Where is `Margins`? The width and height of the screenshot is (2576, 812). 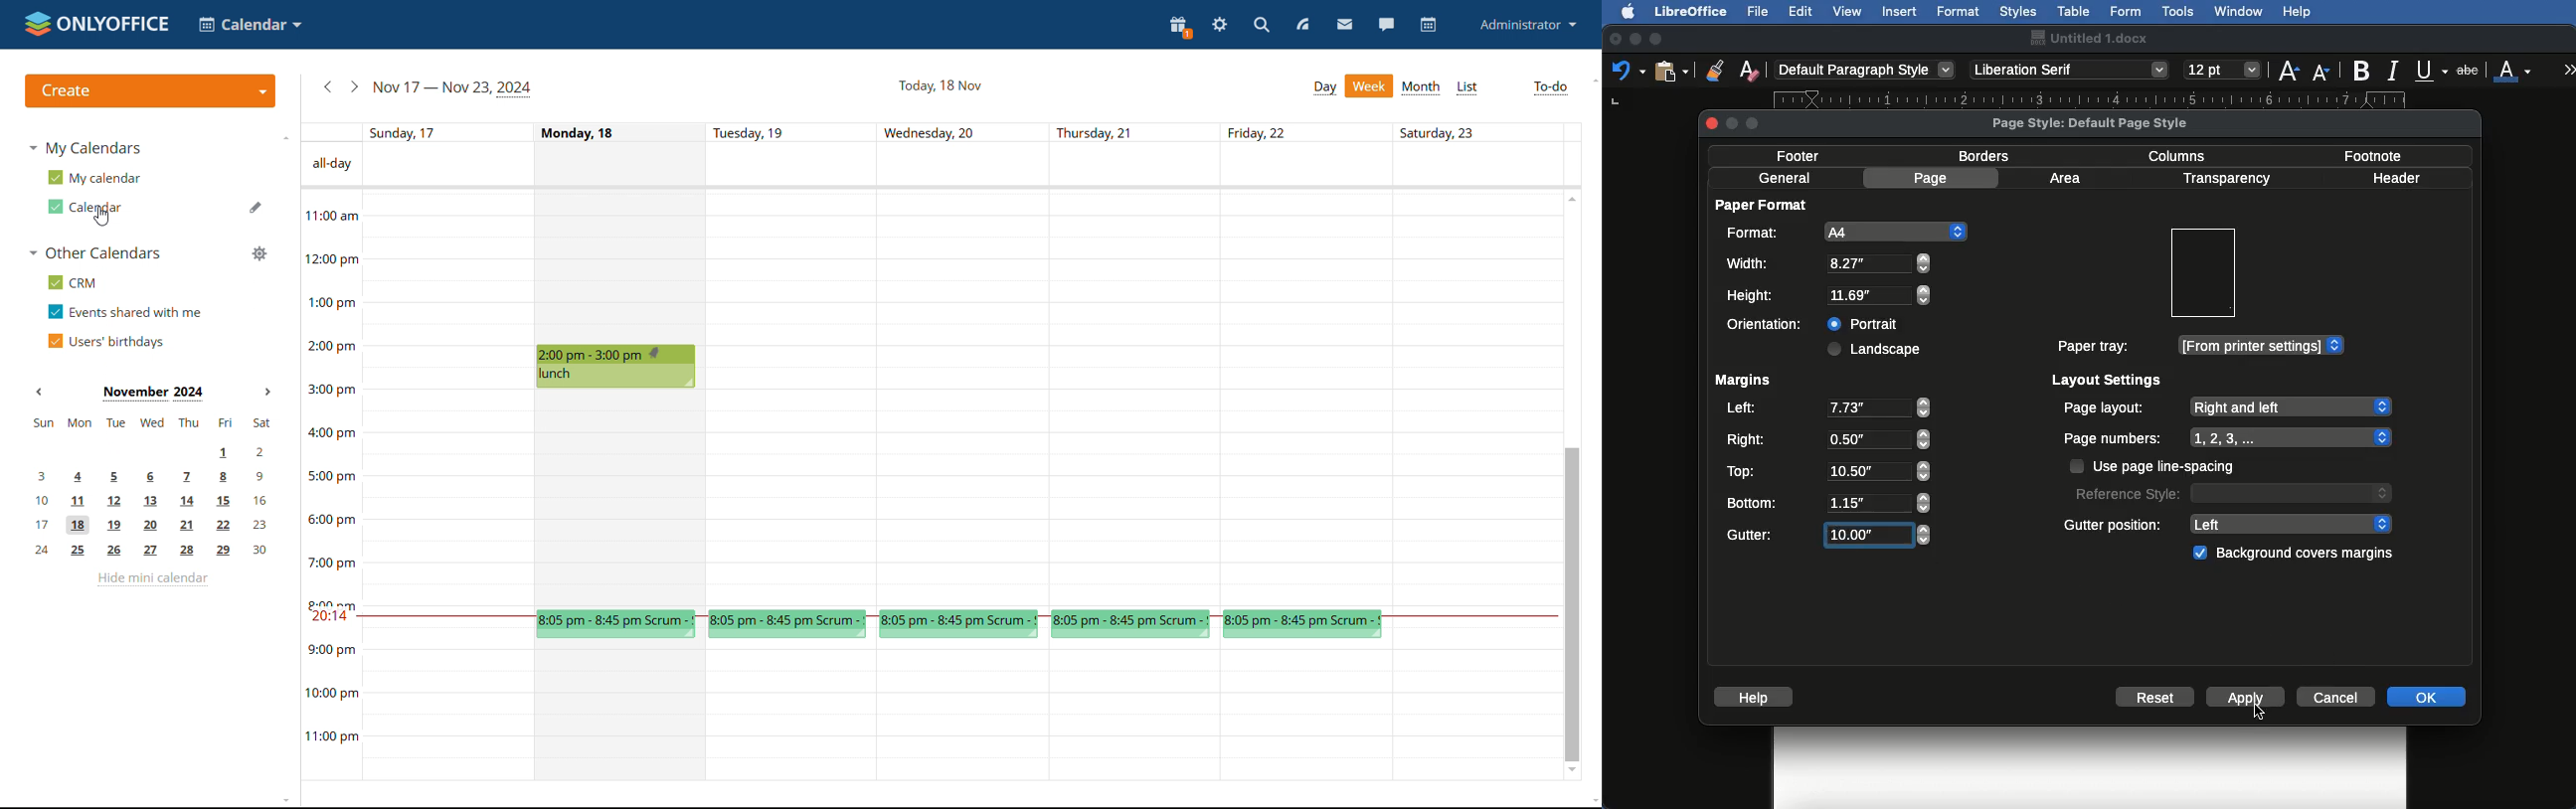
Margins is located at coordinates (1742, 381).